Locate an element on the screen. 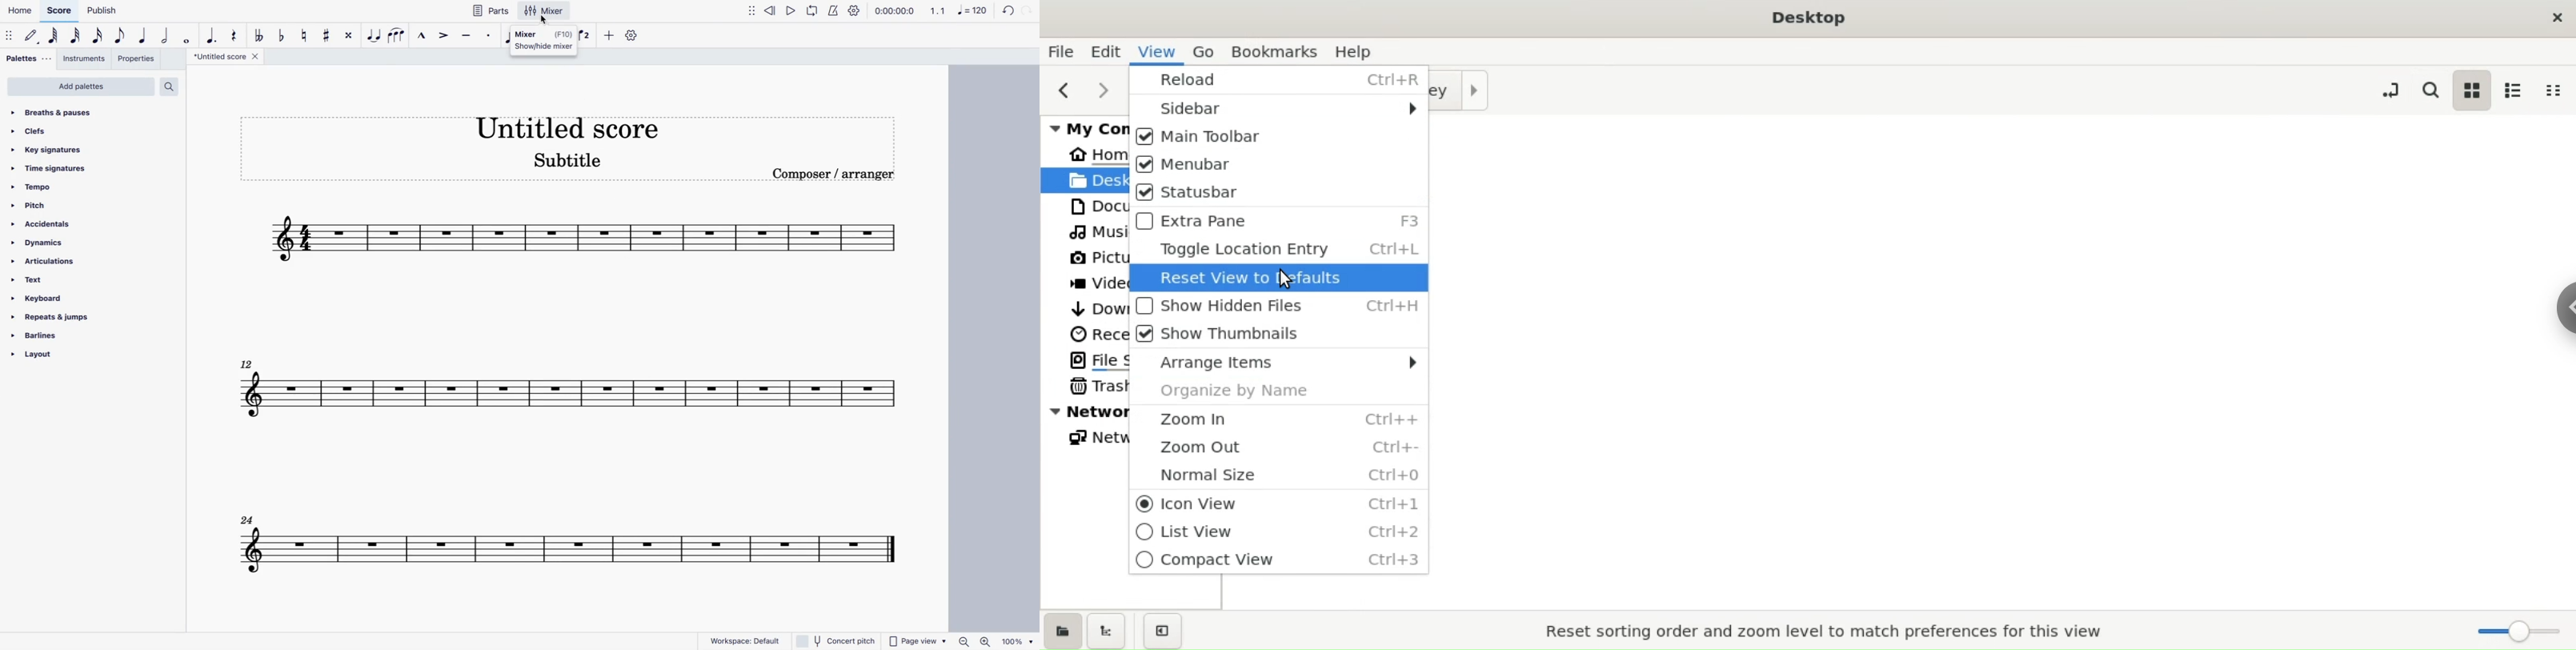 This screenshot has width=2576, height=672. slur is located at coordinates (397, 35).